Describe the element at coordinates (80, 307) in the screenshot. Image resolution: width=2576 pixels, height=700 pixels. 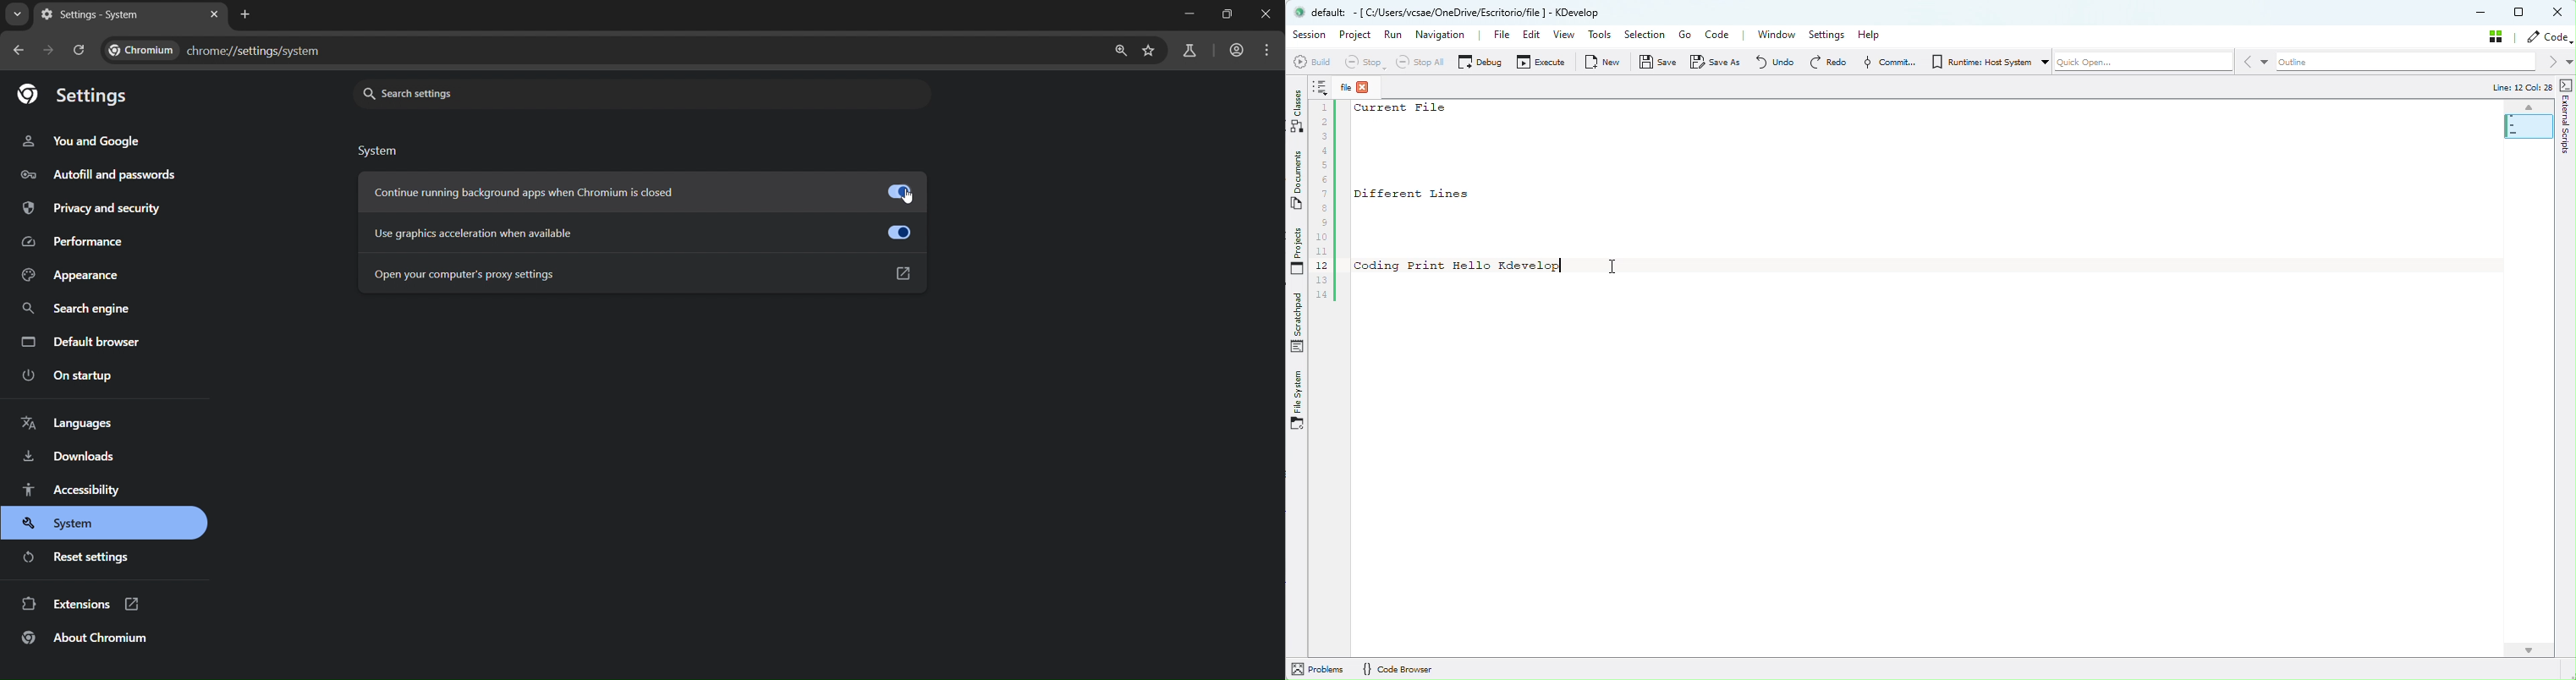
I see `search engine` at that location.